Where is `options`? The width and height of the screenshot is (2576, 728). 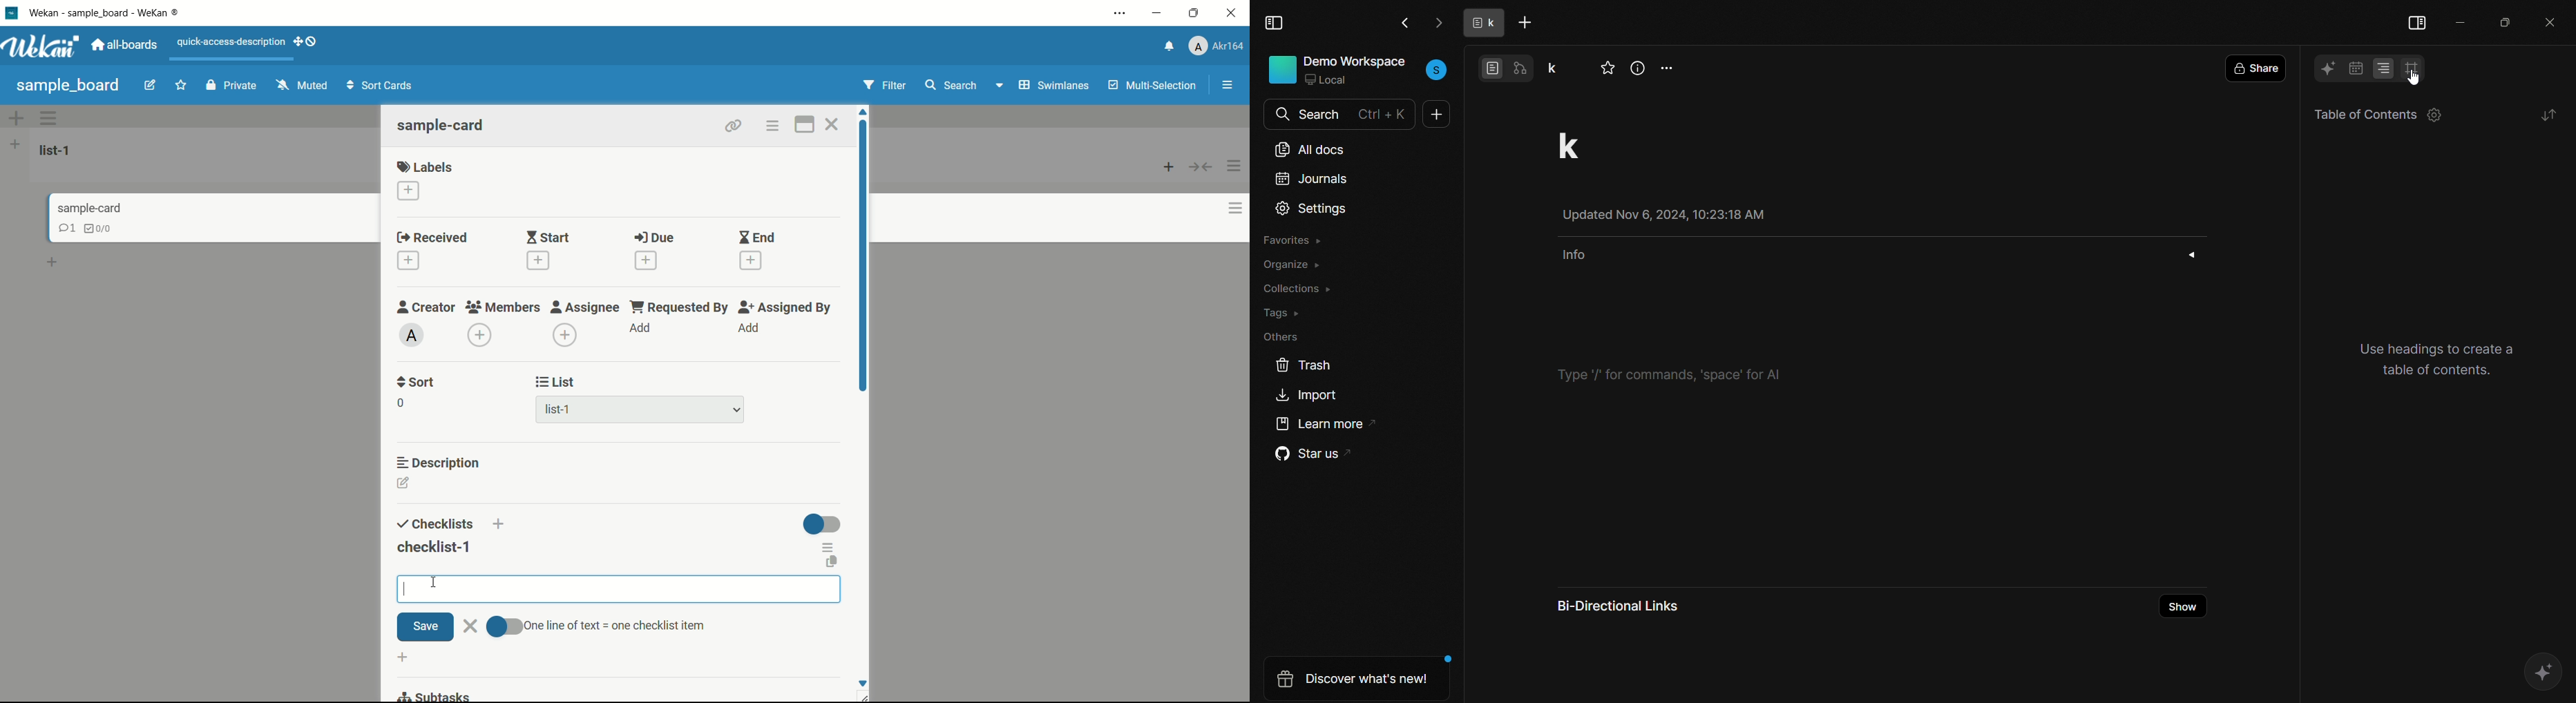
options is located at coordinates (58, 120).